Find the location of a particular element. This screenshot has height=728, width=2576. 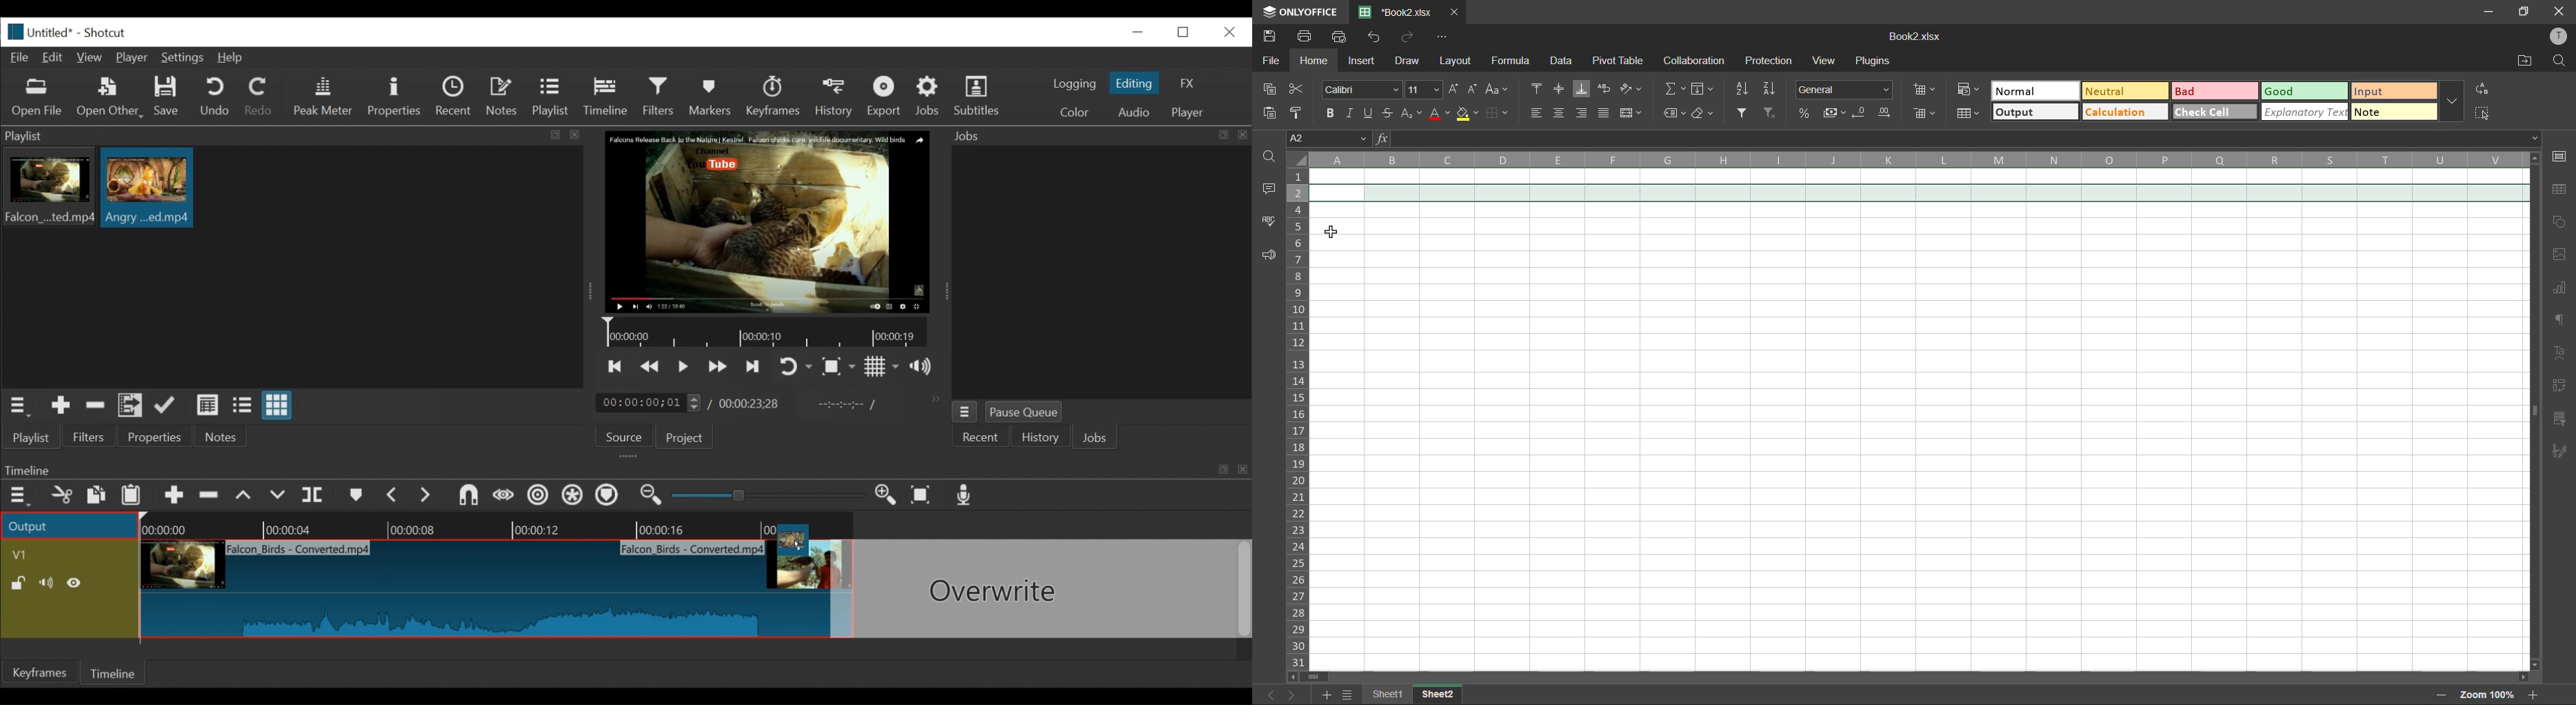

clip is located at coordinates (784, 544).